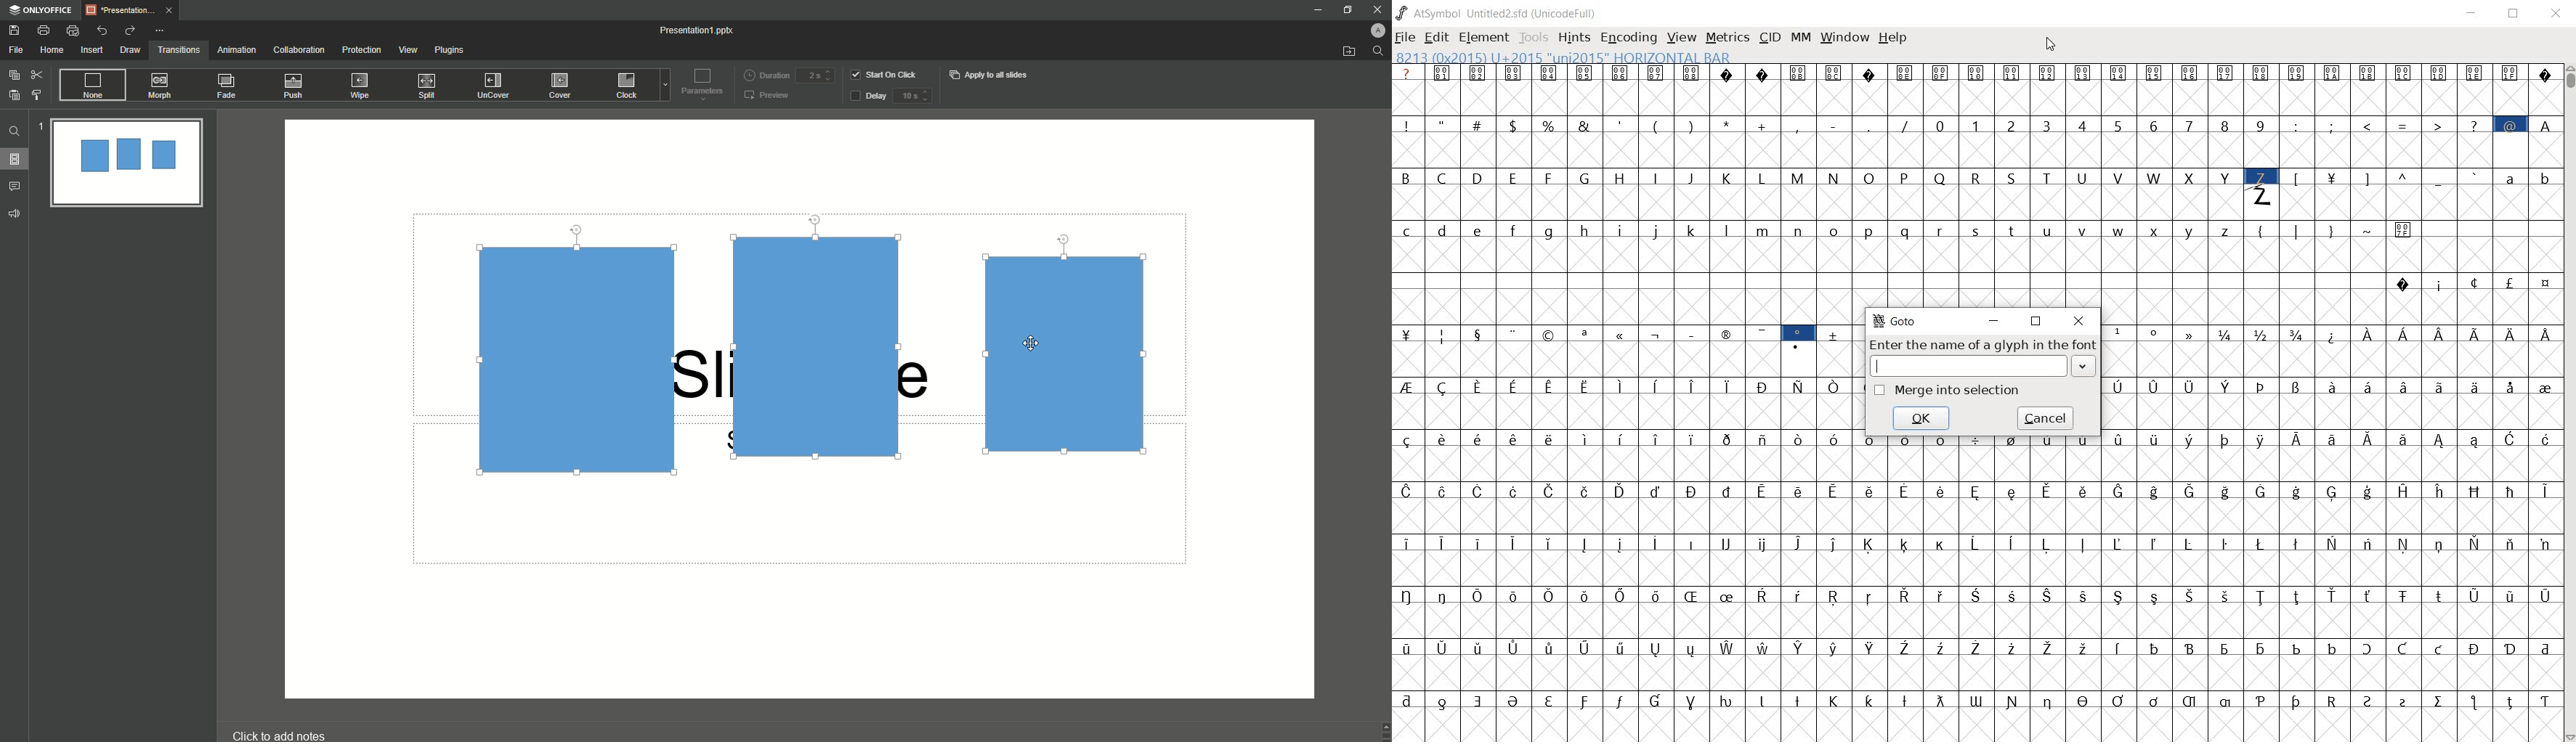 This screenshot has height=756, width=2576. I want to click on Find, so click(15, 131).